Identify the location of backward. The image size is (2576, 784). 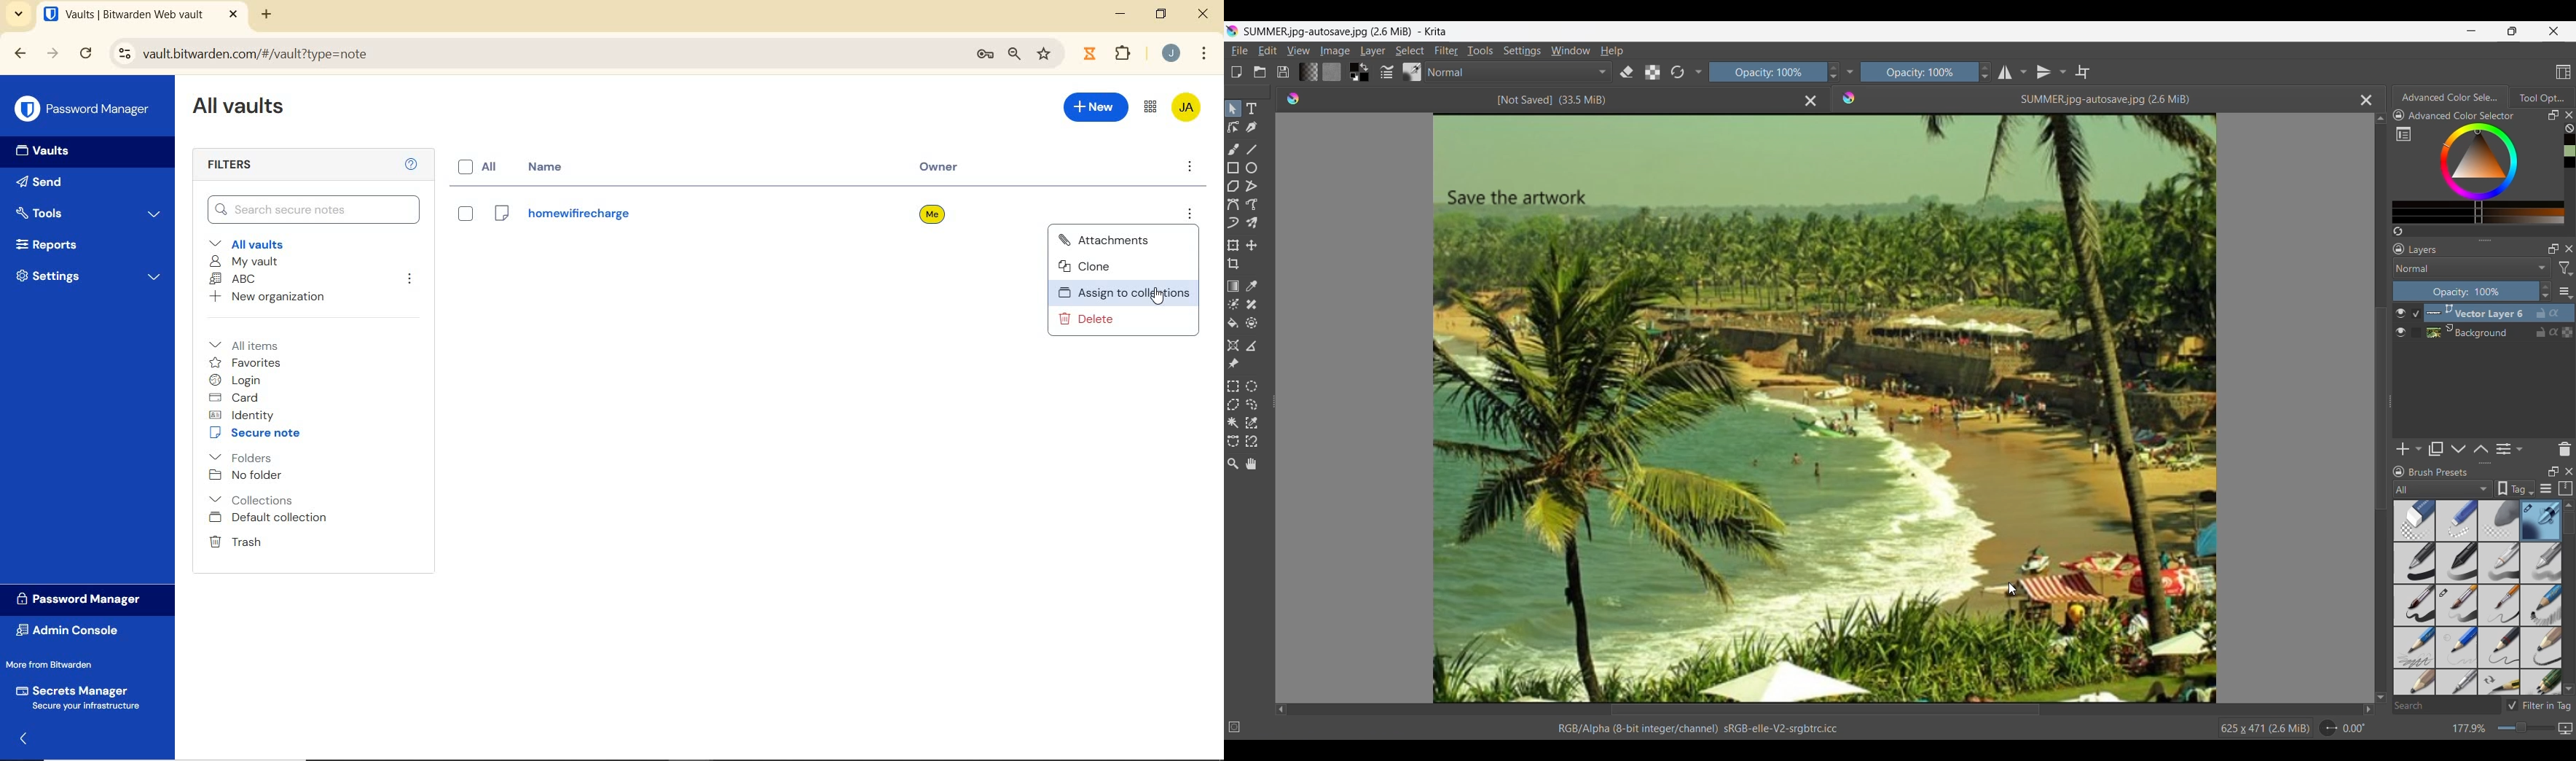
(20, 54).